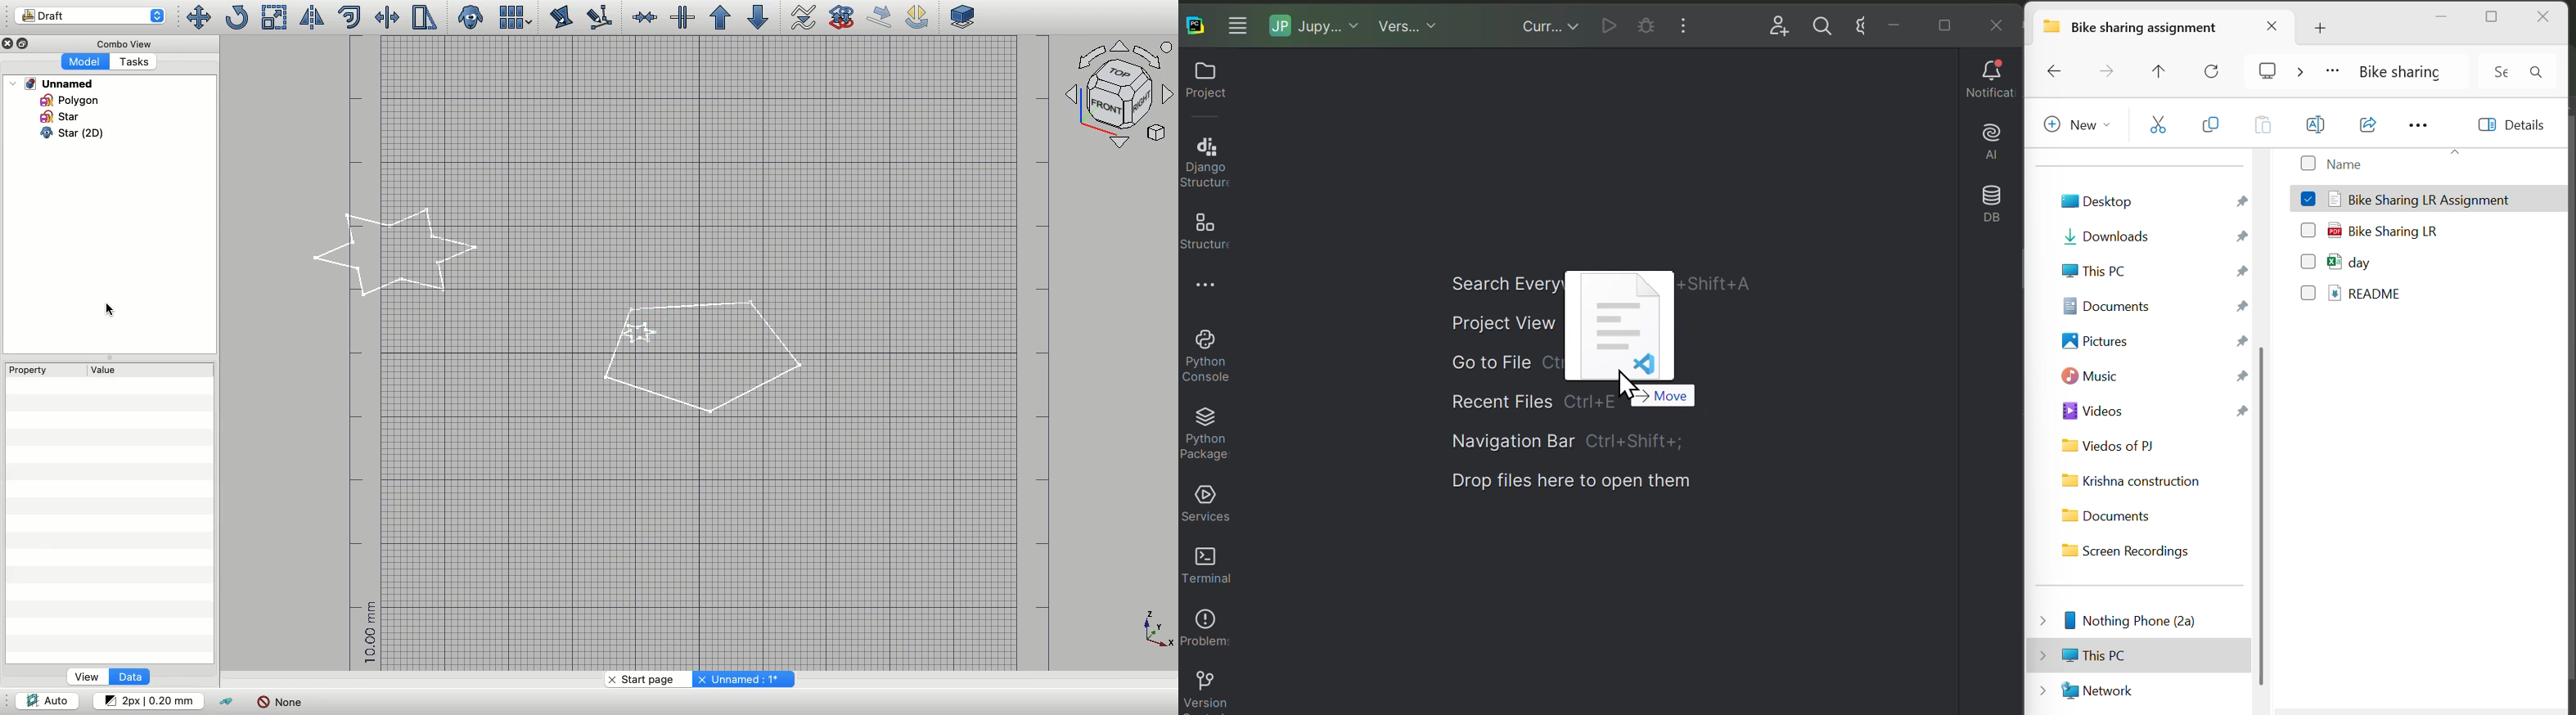  Describe the element at coordinates (1942, 23) in the screenshot. I see `Maximise` at that location.